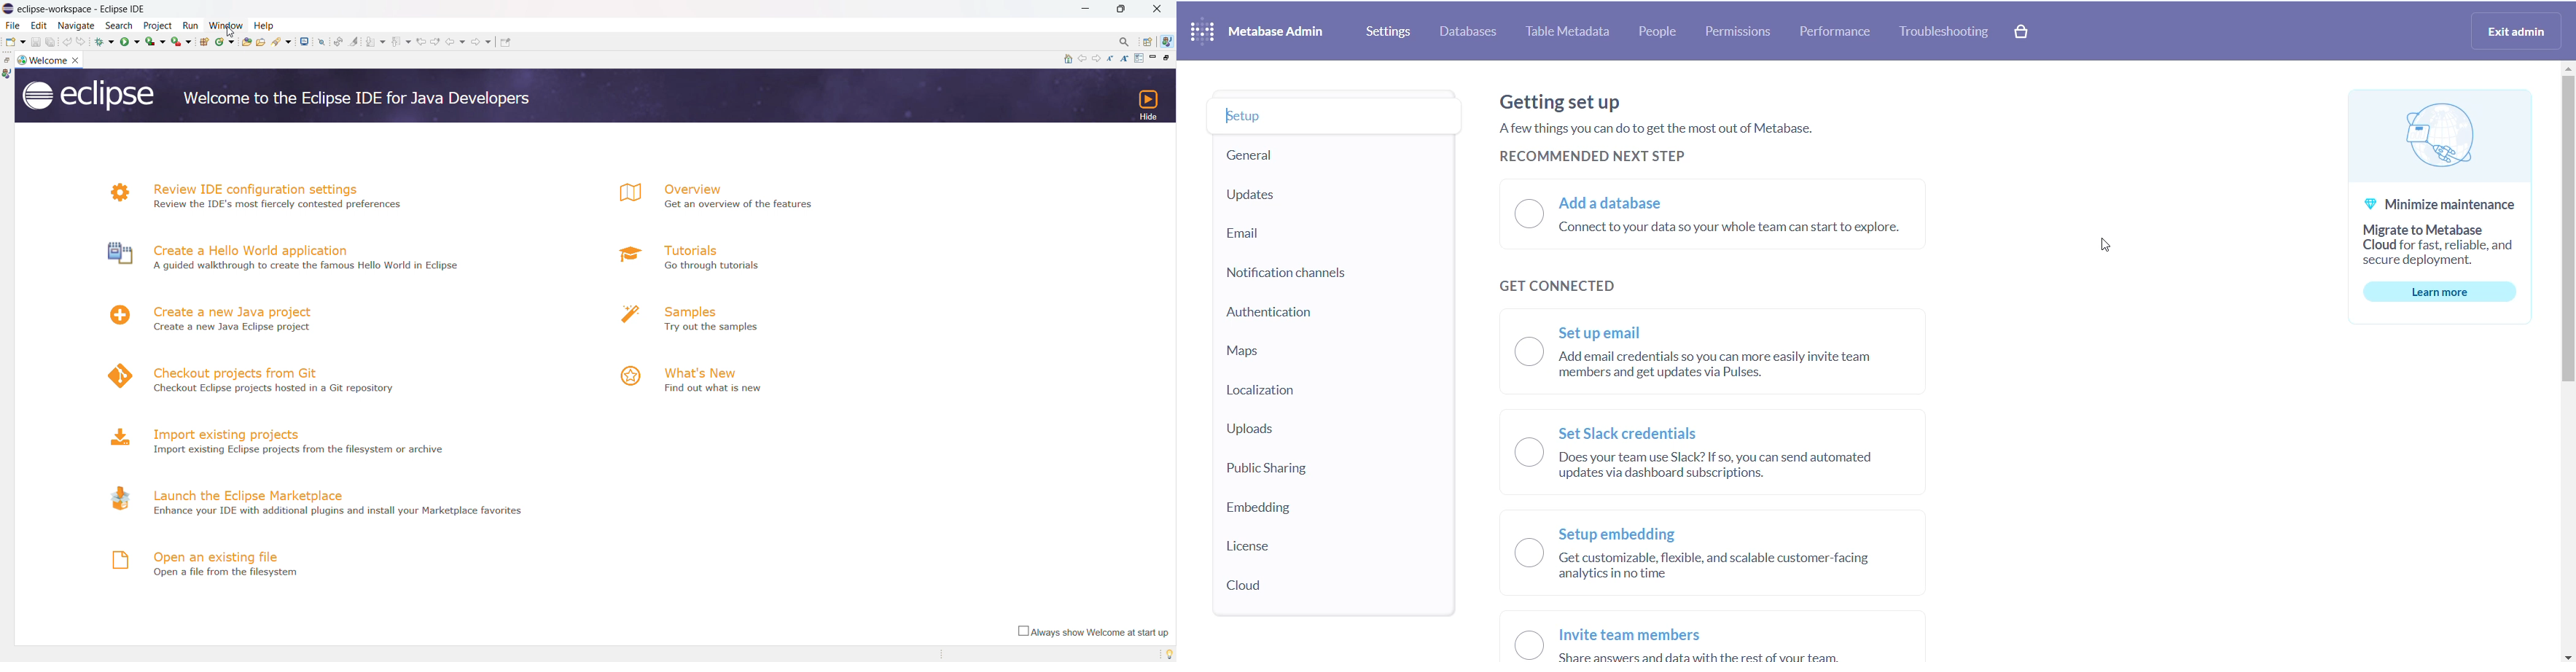 The width and height of the screenshot is (2576, 672). What do you see at coordinates (2427, 203) in the screenshot?
I see `minimize maintenance` at bounding box center [2427, 203].